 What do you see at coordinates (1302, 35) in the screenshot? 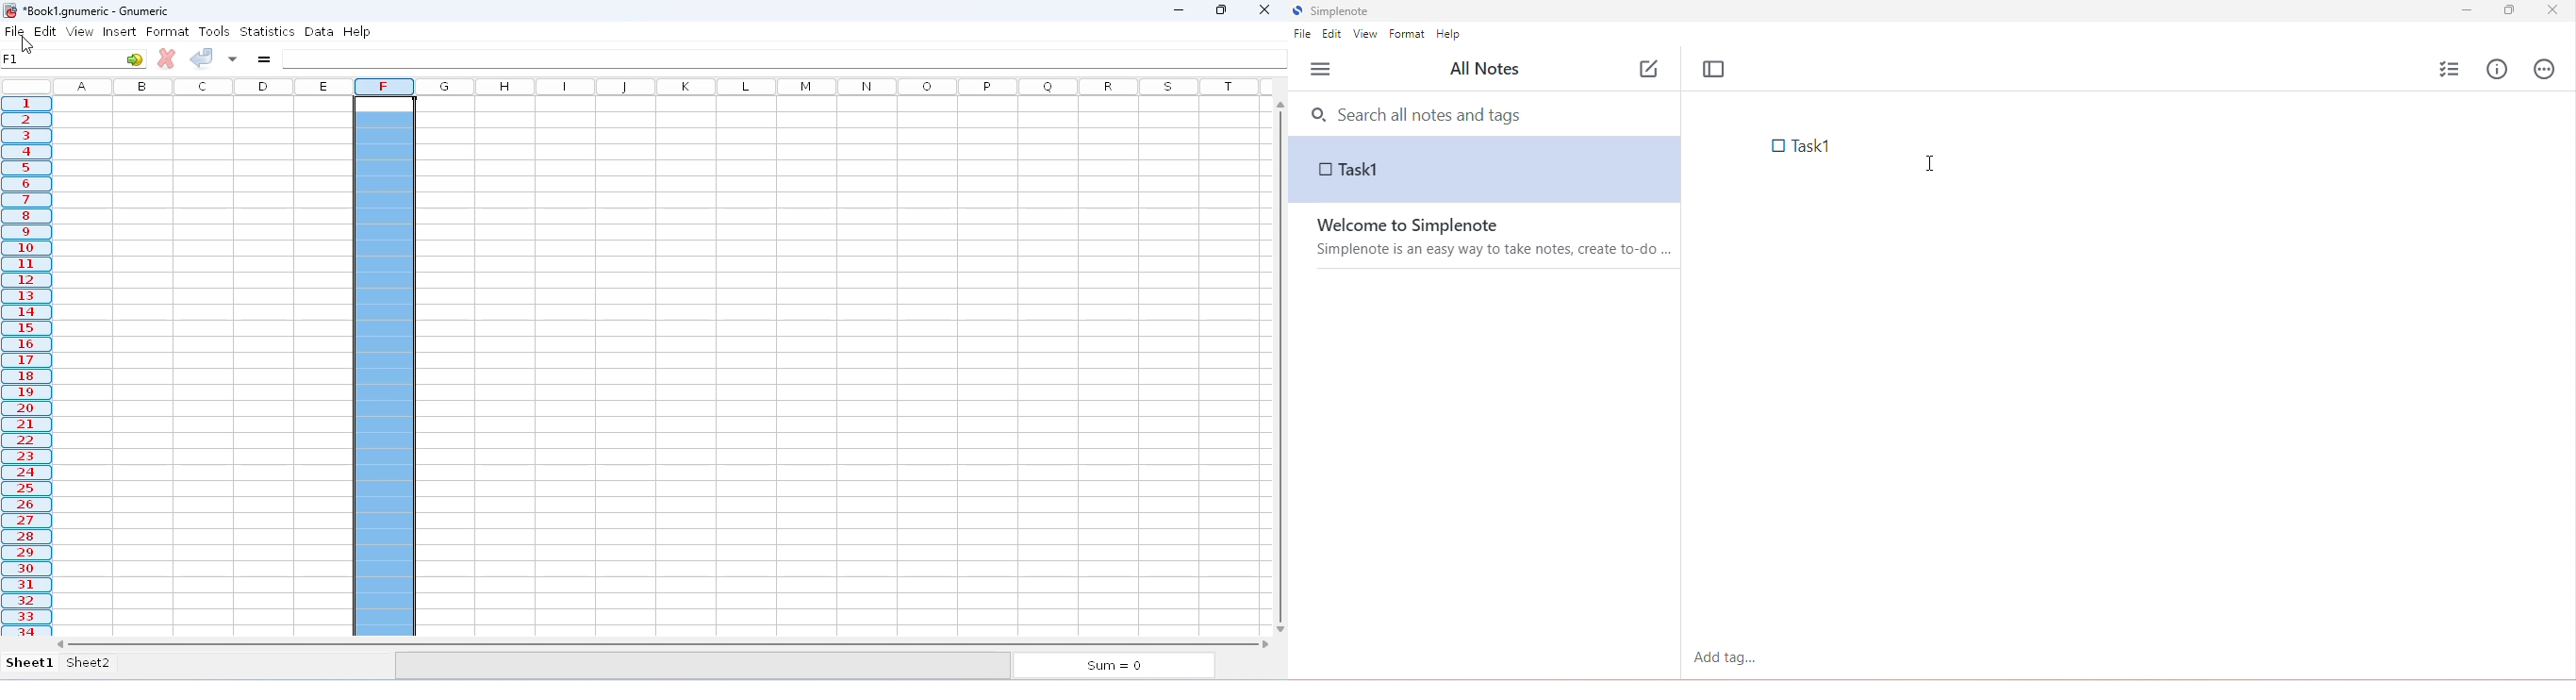
I see `file` at bounding box center [1302, 35].